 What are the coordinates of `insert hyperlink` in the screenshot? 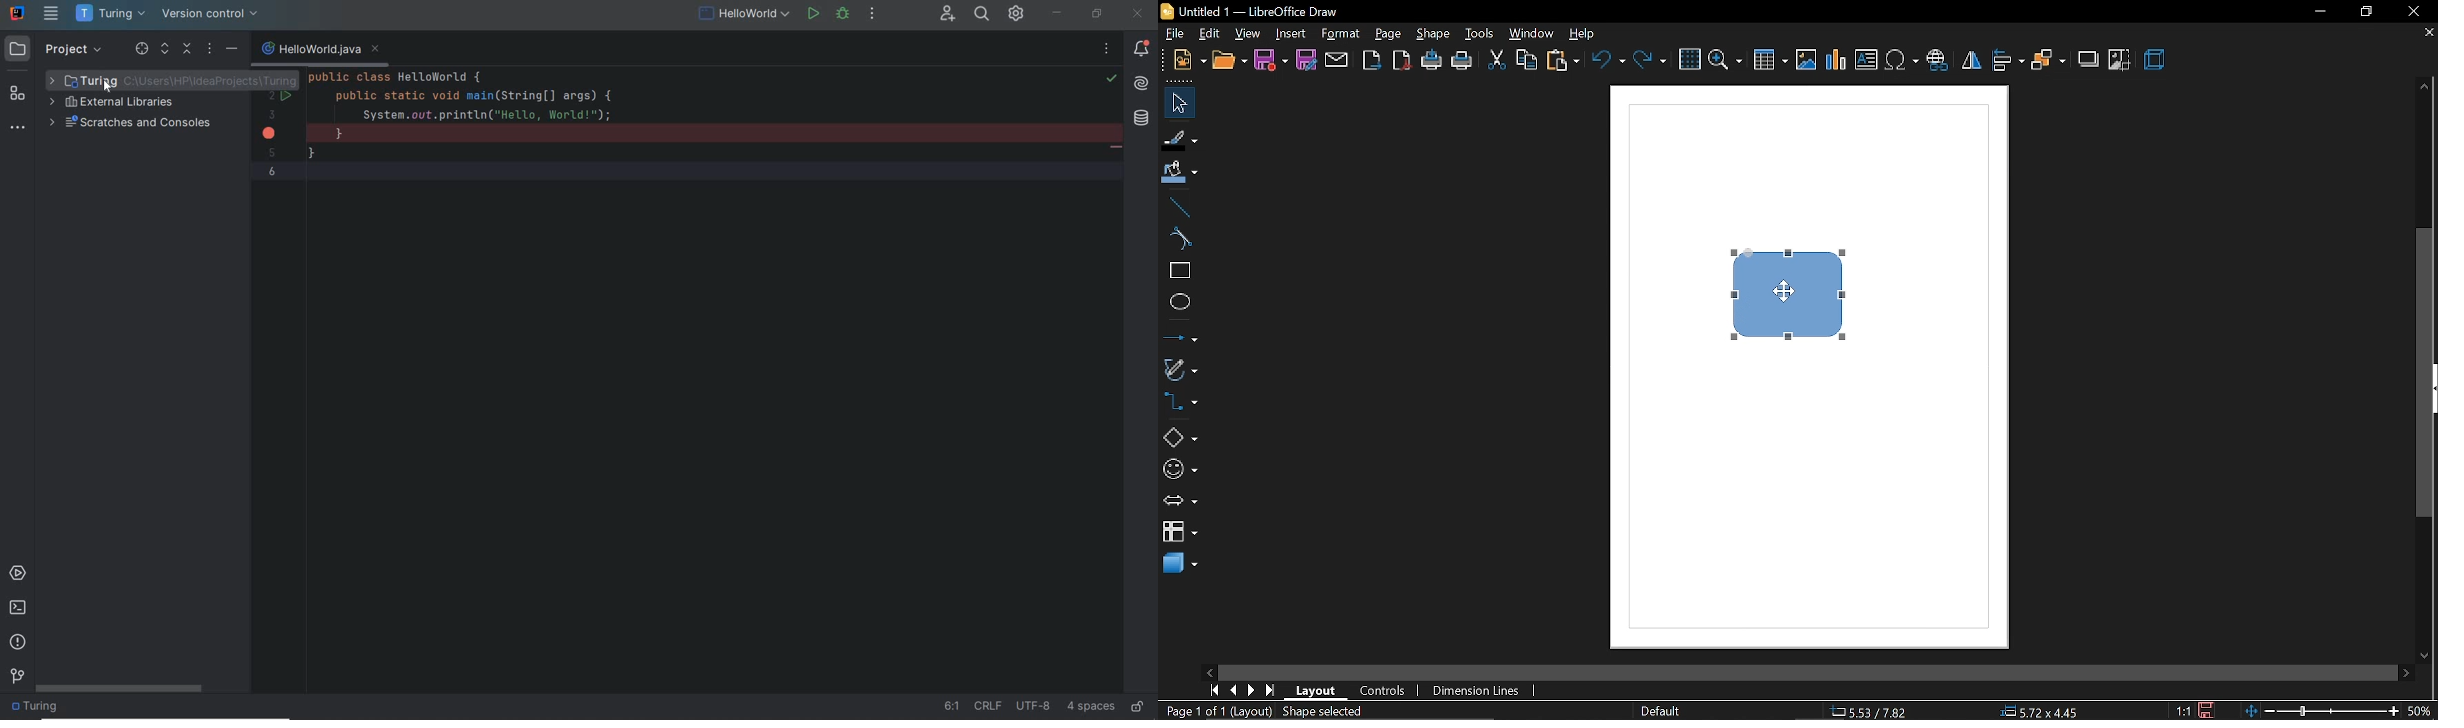 It's located at (1938, 62).